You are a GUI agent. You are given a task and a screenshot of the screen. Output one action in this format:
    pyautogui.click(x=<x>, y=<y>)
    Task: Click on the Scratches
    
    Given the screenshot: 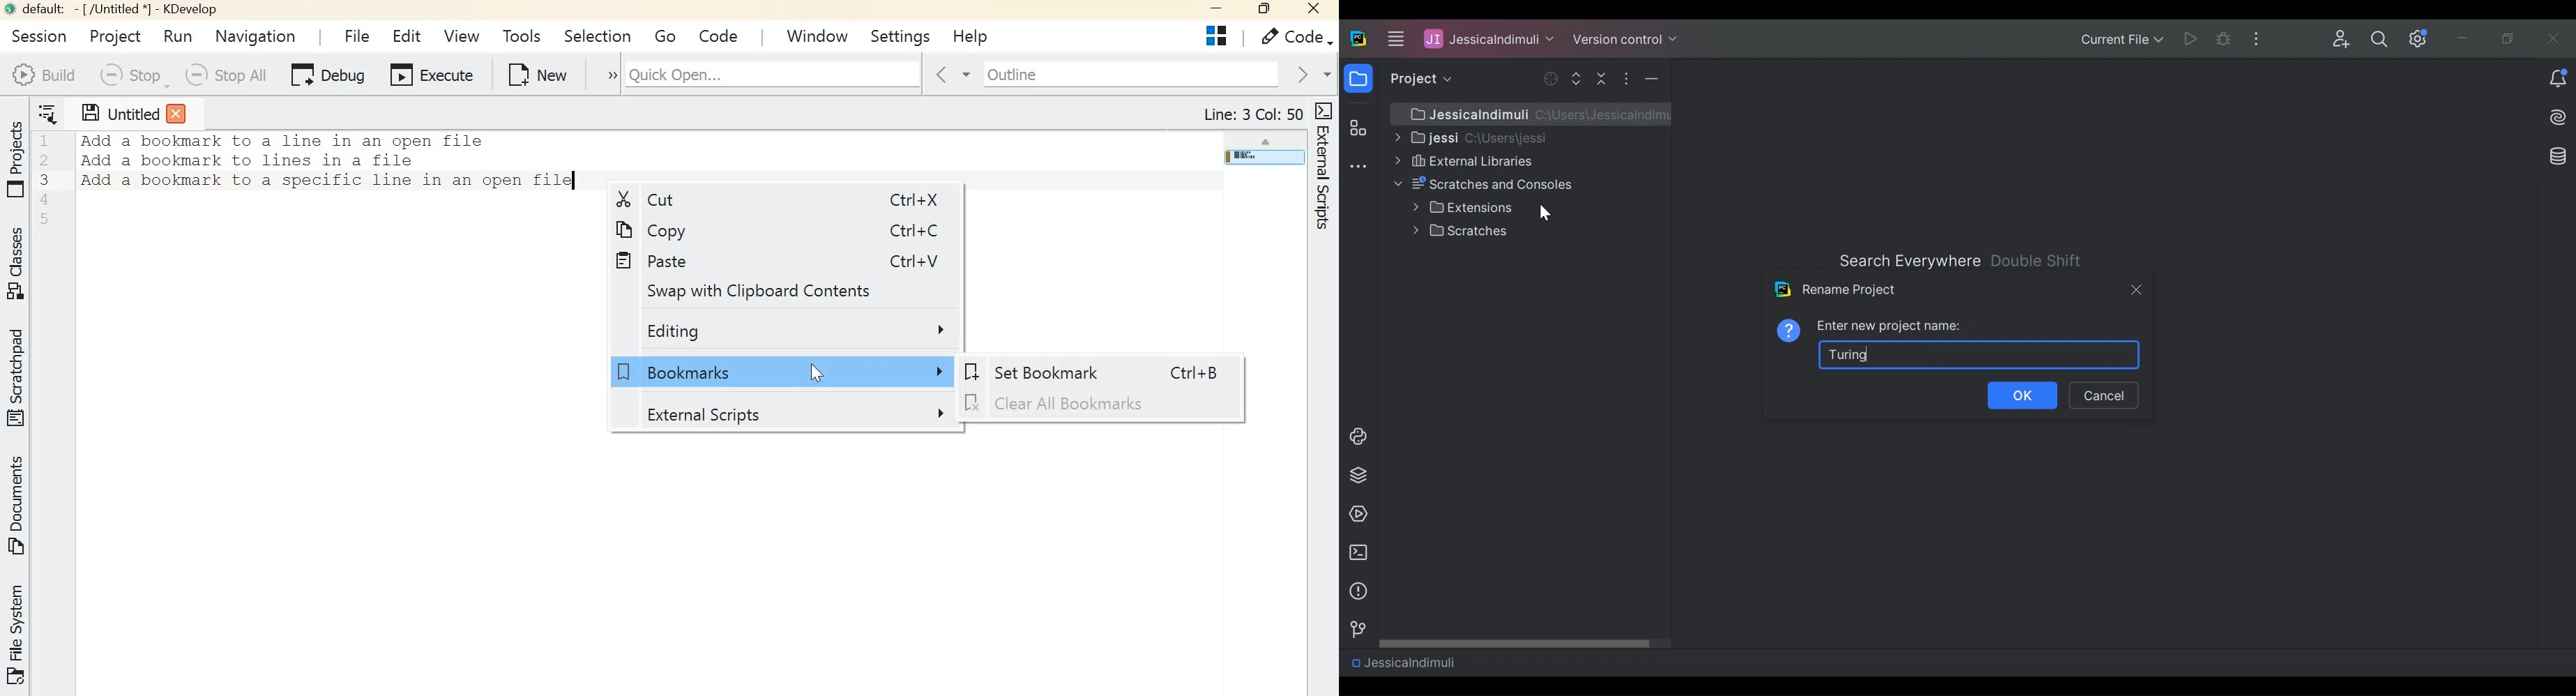 What is the action you would take?
    pyautogui.click(x=1463, y=231)
    